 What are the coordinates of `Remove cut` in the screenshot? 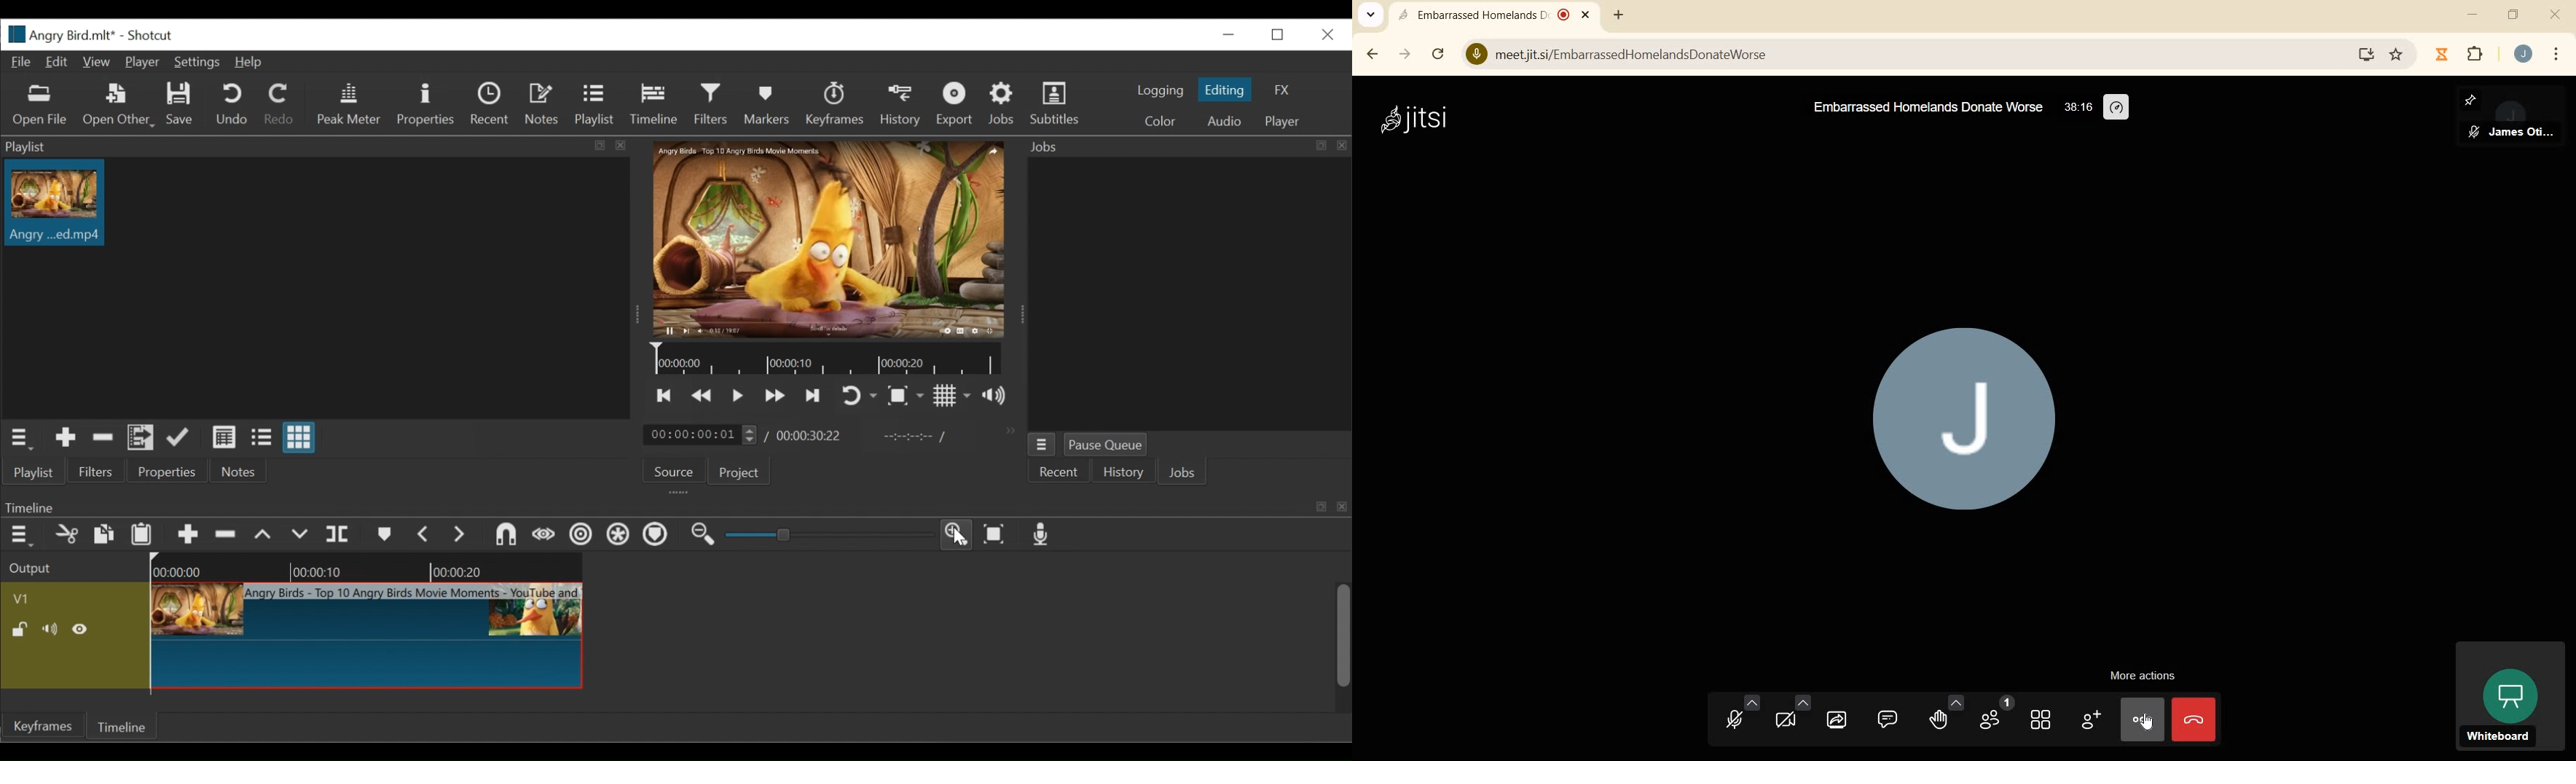 It's located at (226, 533).